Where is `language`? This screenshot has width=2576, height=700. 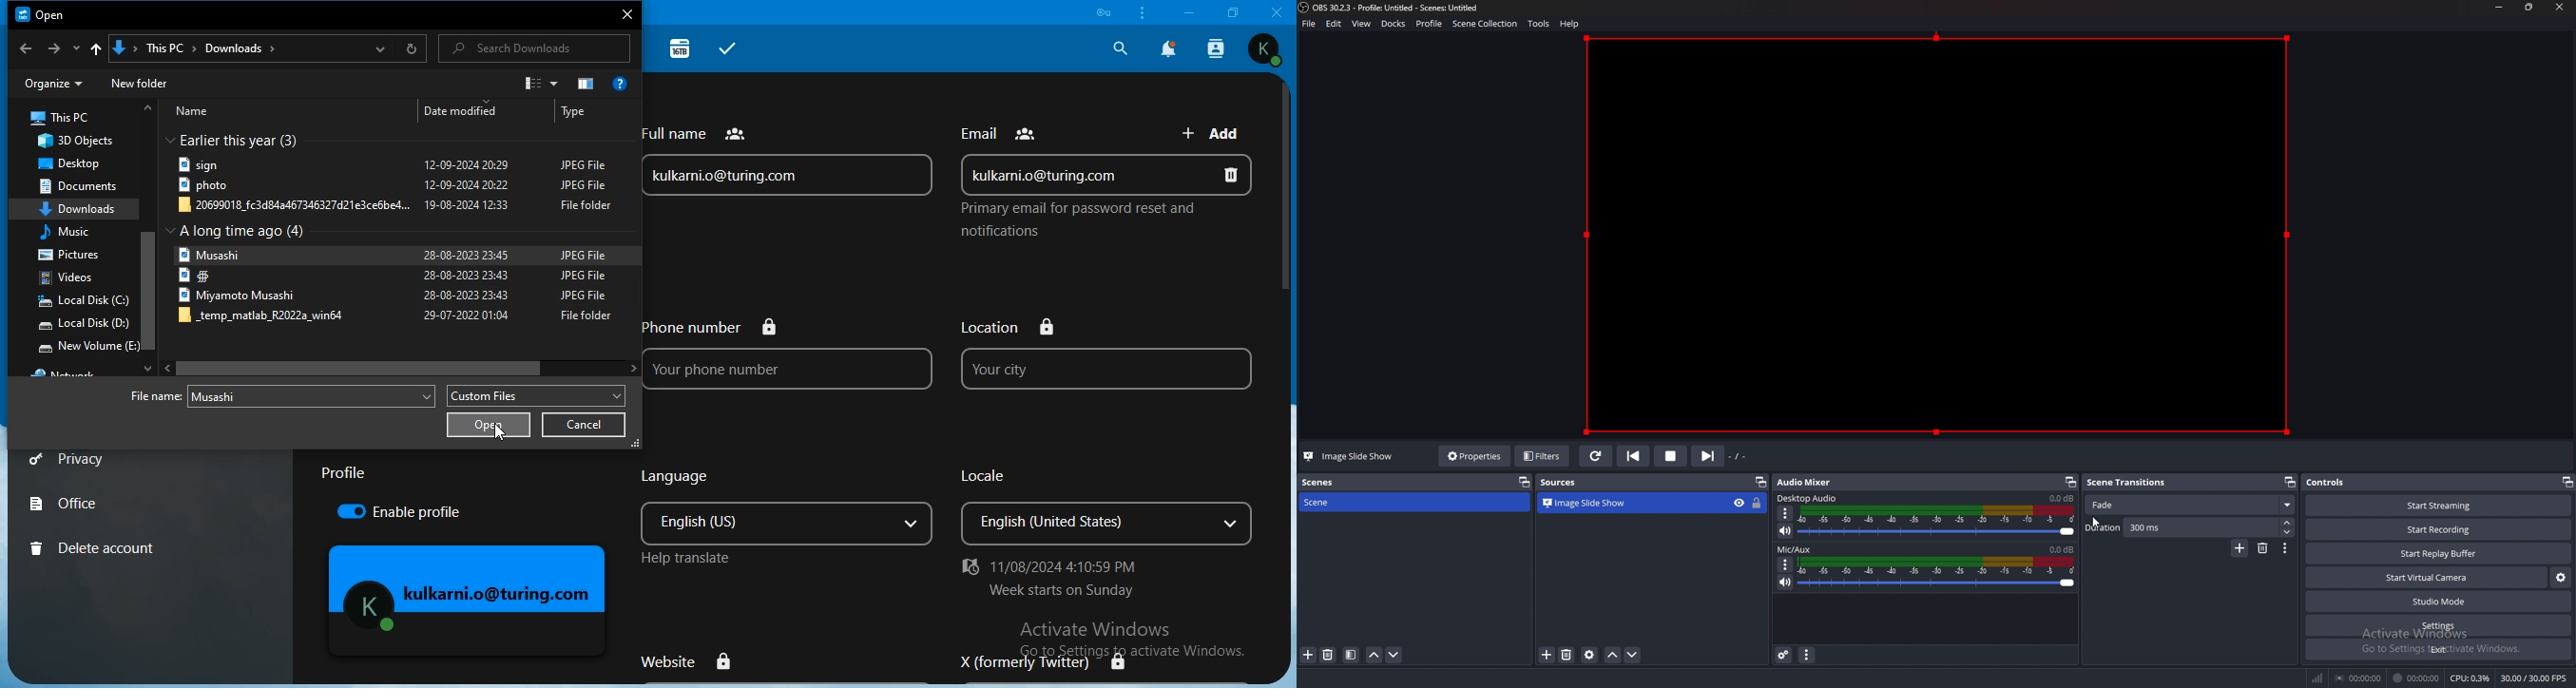 language is located at coordinates (785, 515).